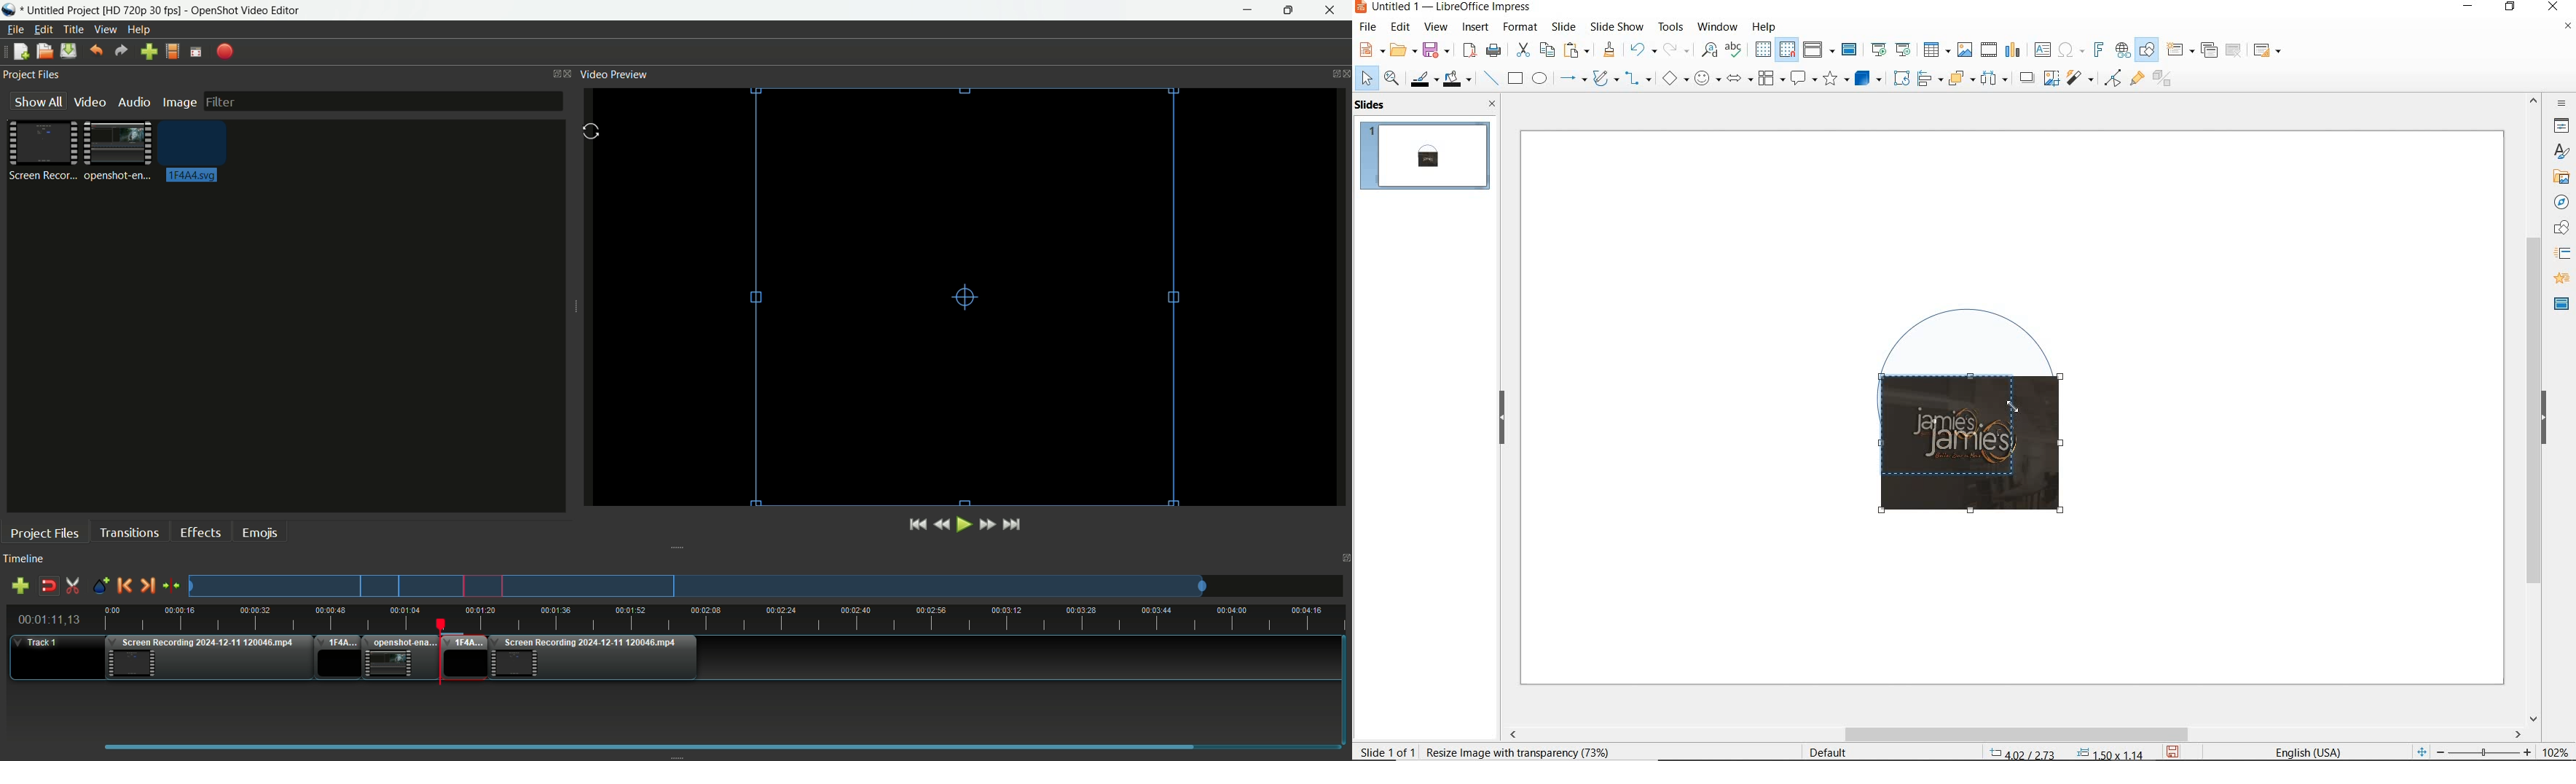 The image size is (2576, 784). Describe the element at coordinates (2306, 751) in the screenshot. I see `Text language` at that location.